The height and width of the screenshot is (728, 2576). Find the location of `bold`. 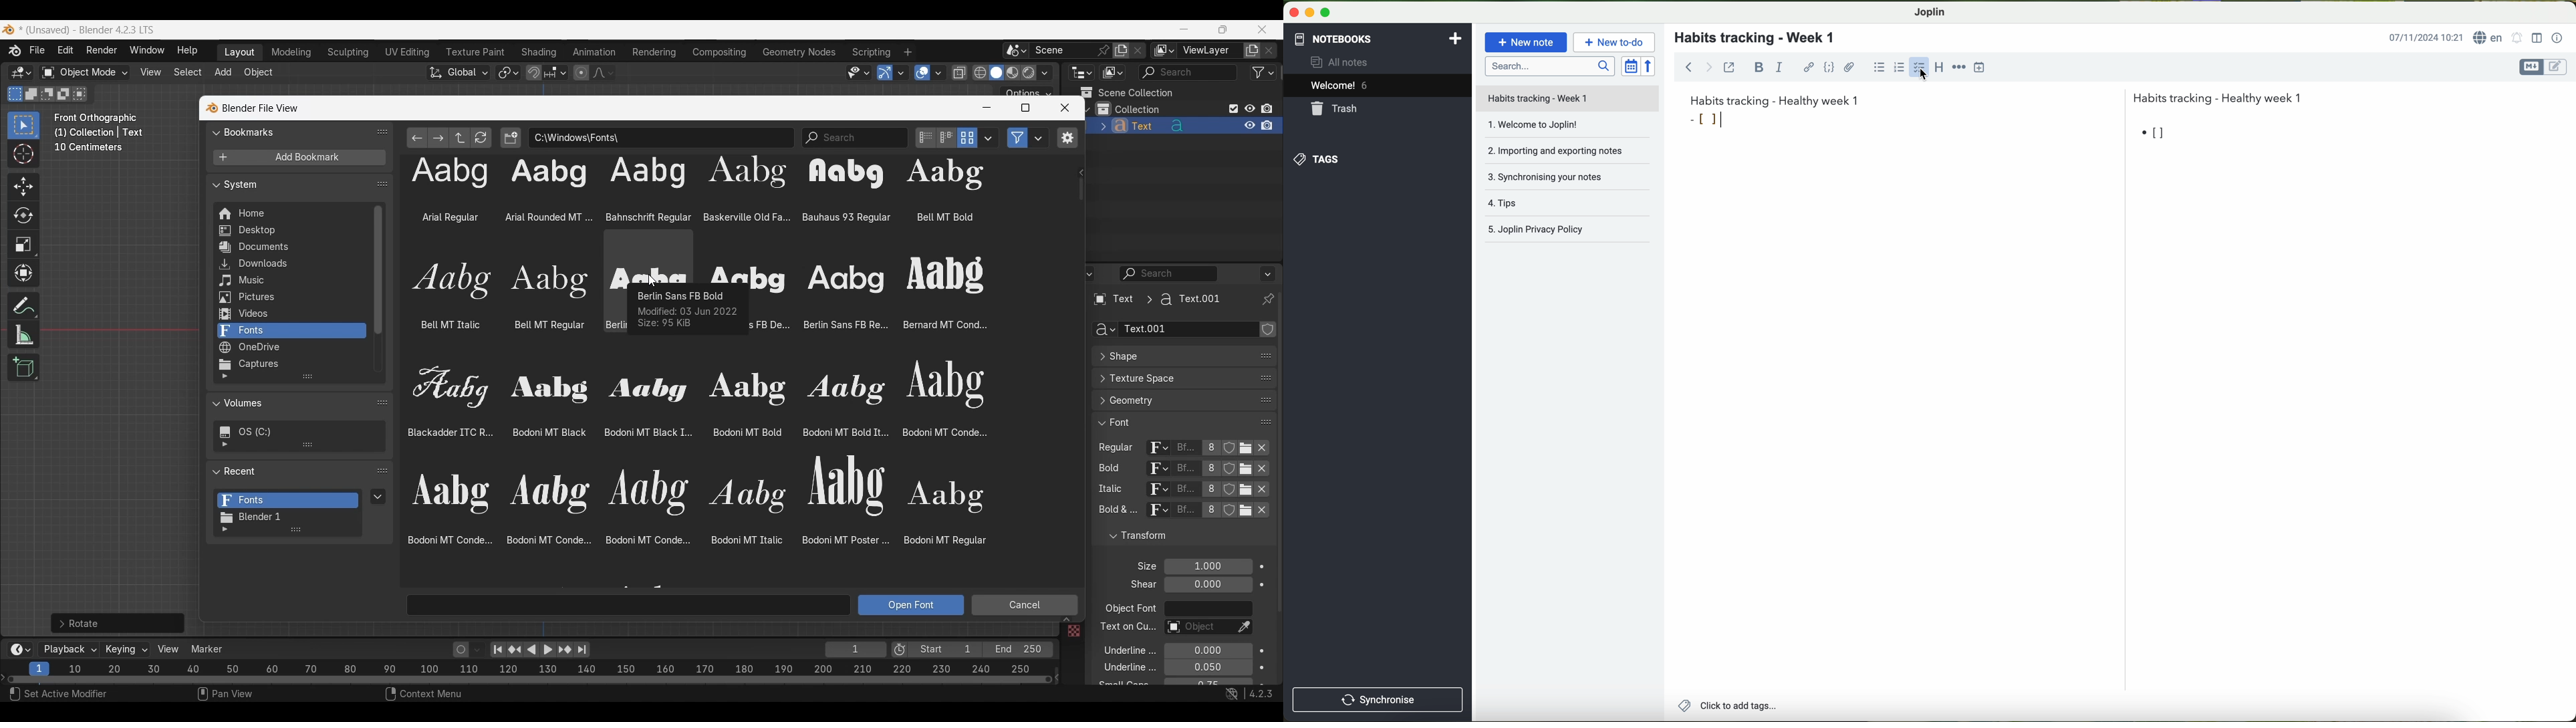

bold is located at coordinates (1759, 67).